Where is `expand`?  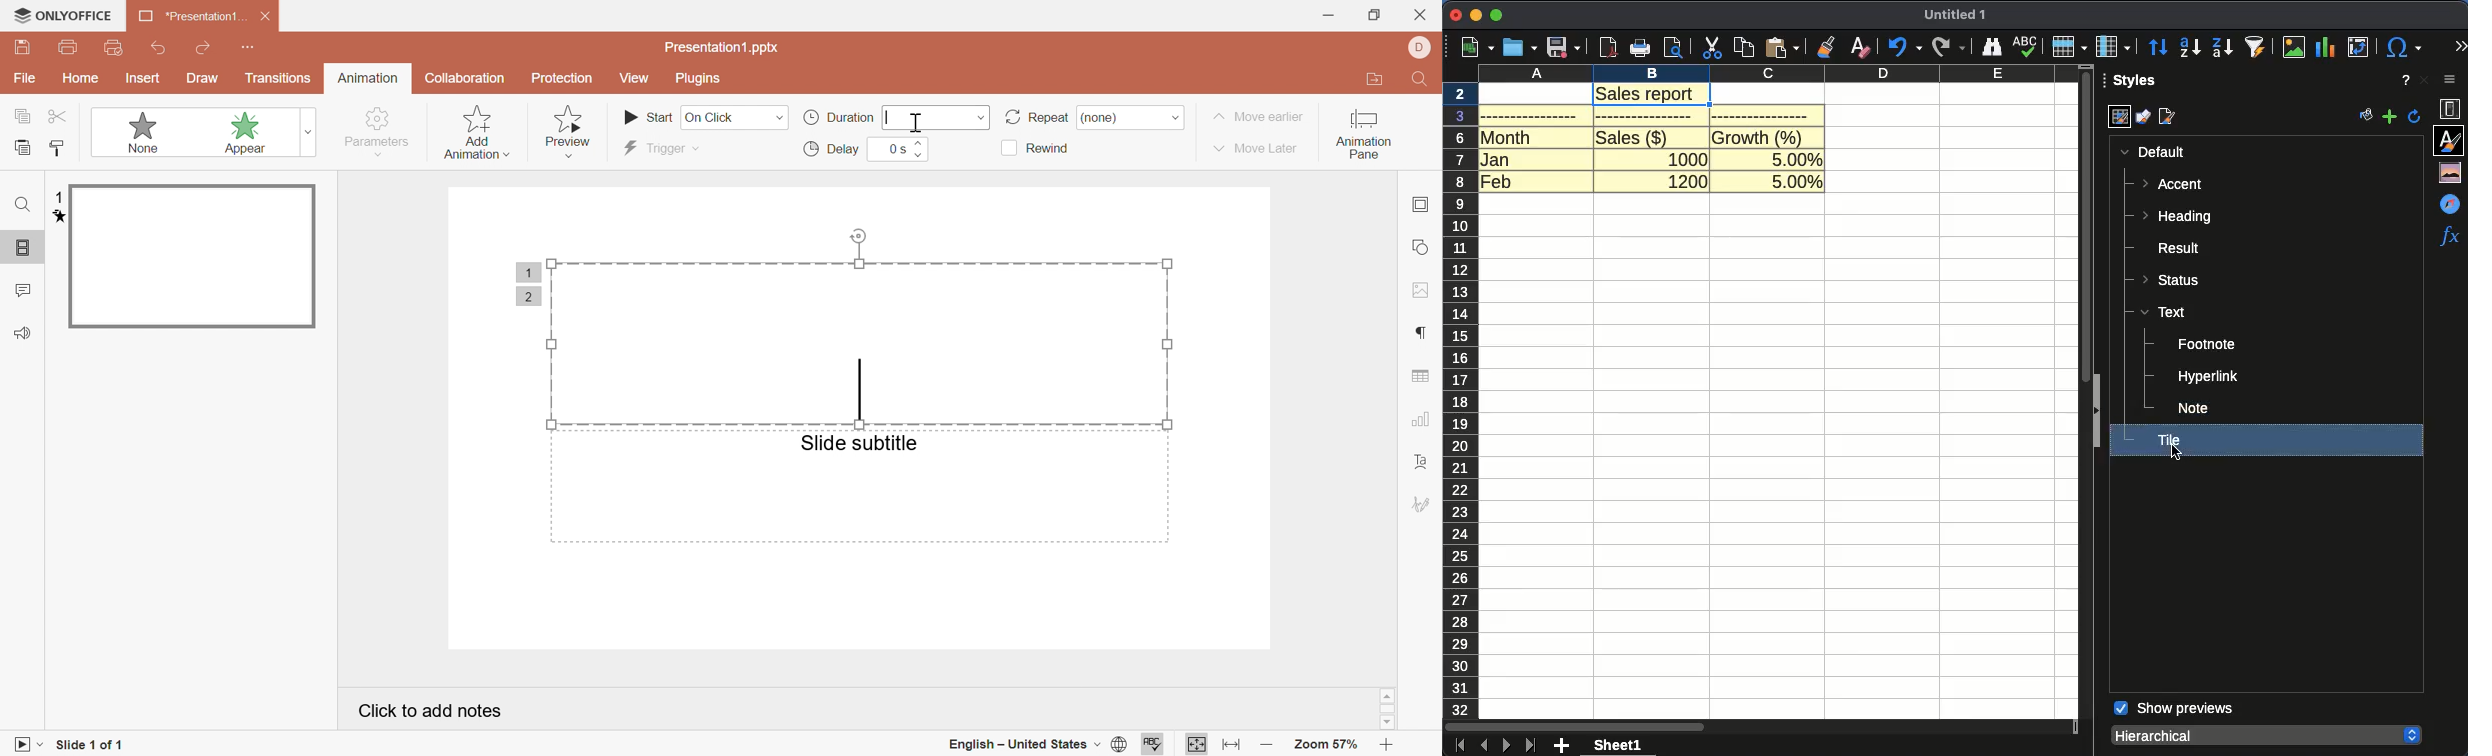
expand is located at coordinates (2460, 47).